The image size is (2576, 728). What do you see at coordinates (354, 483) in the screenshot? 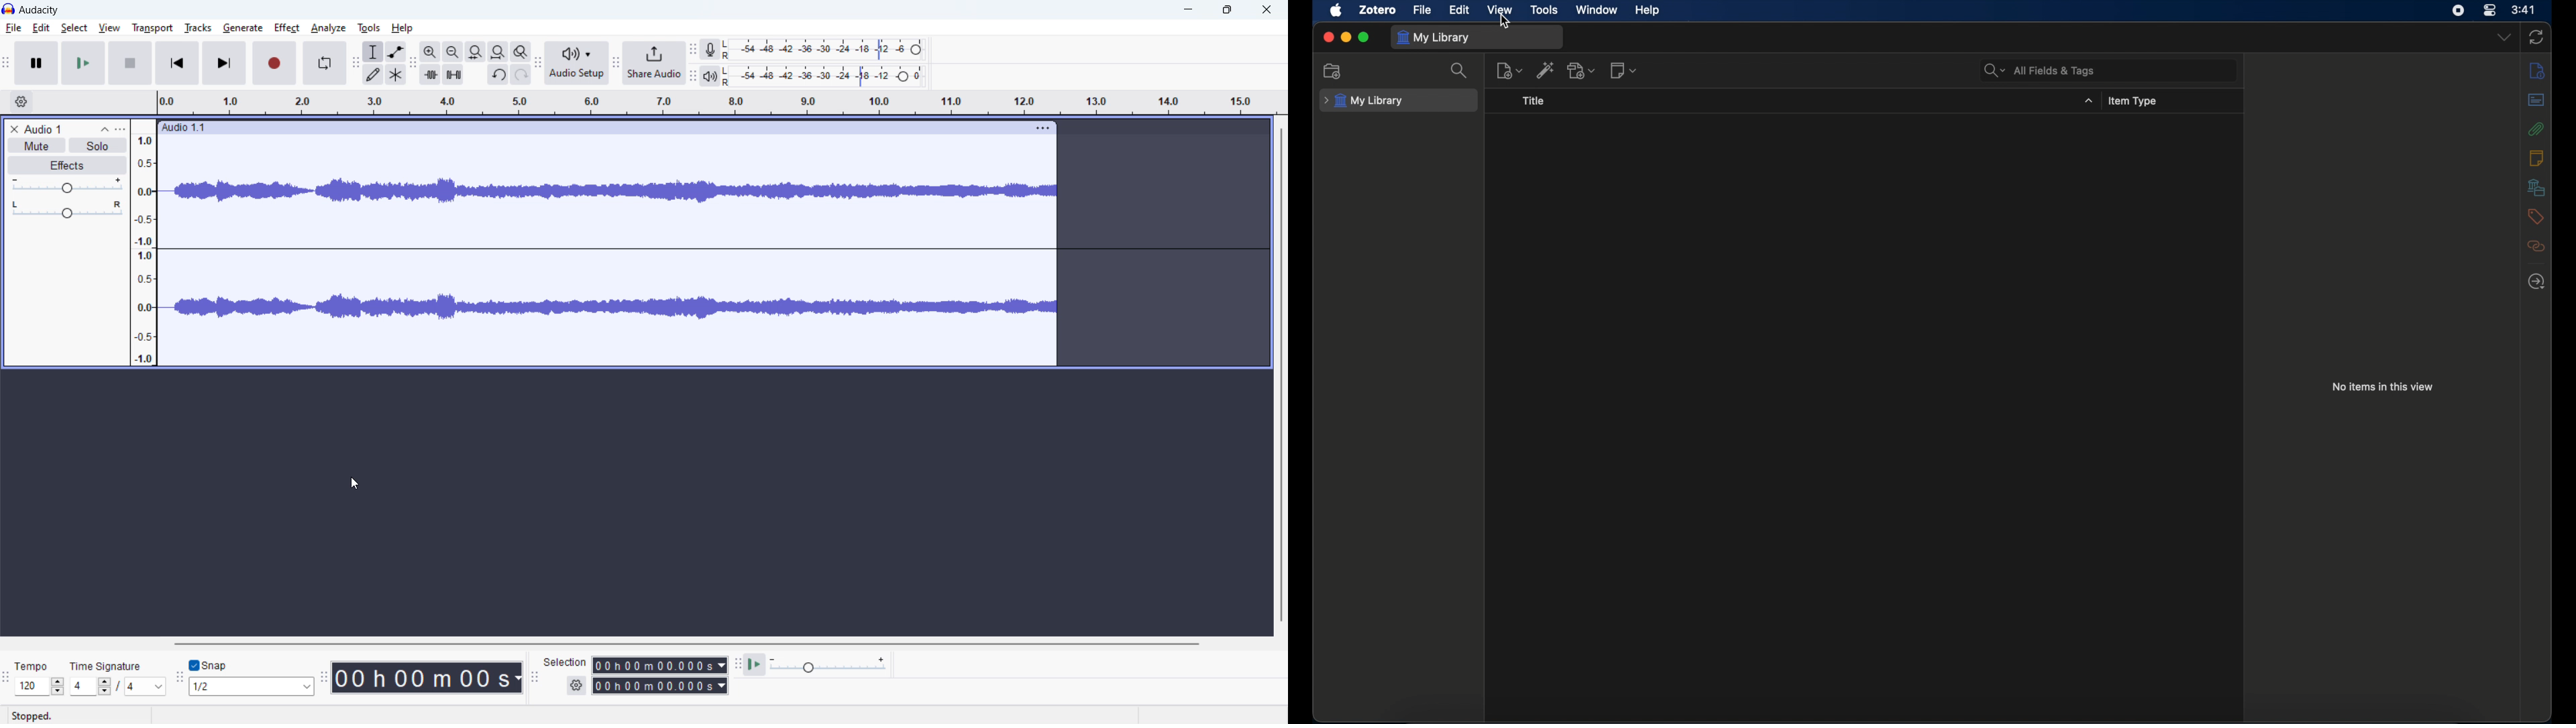
I see `cursor` at bounding box center [354, 483].